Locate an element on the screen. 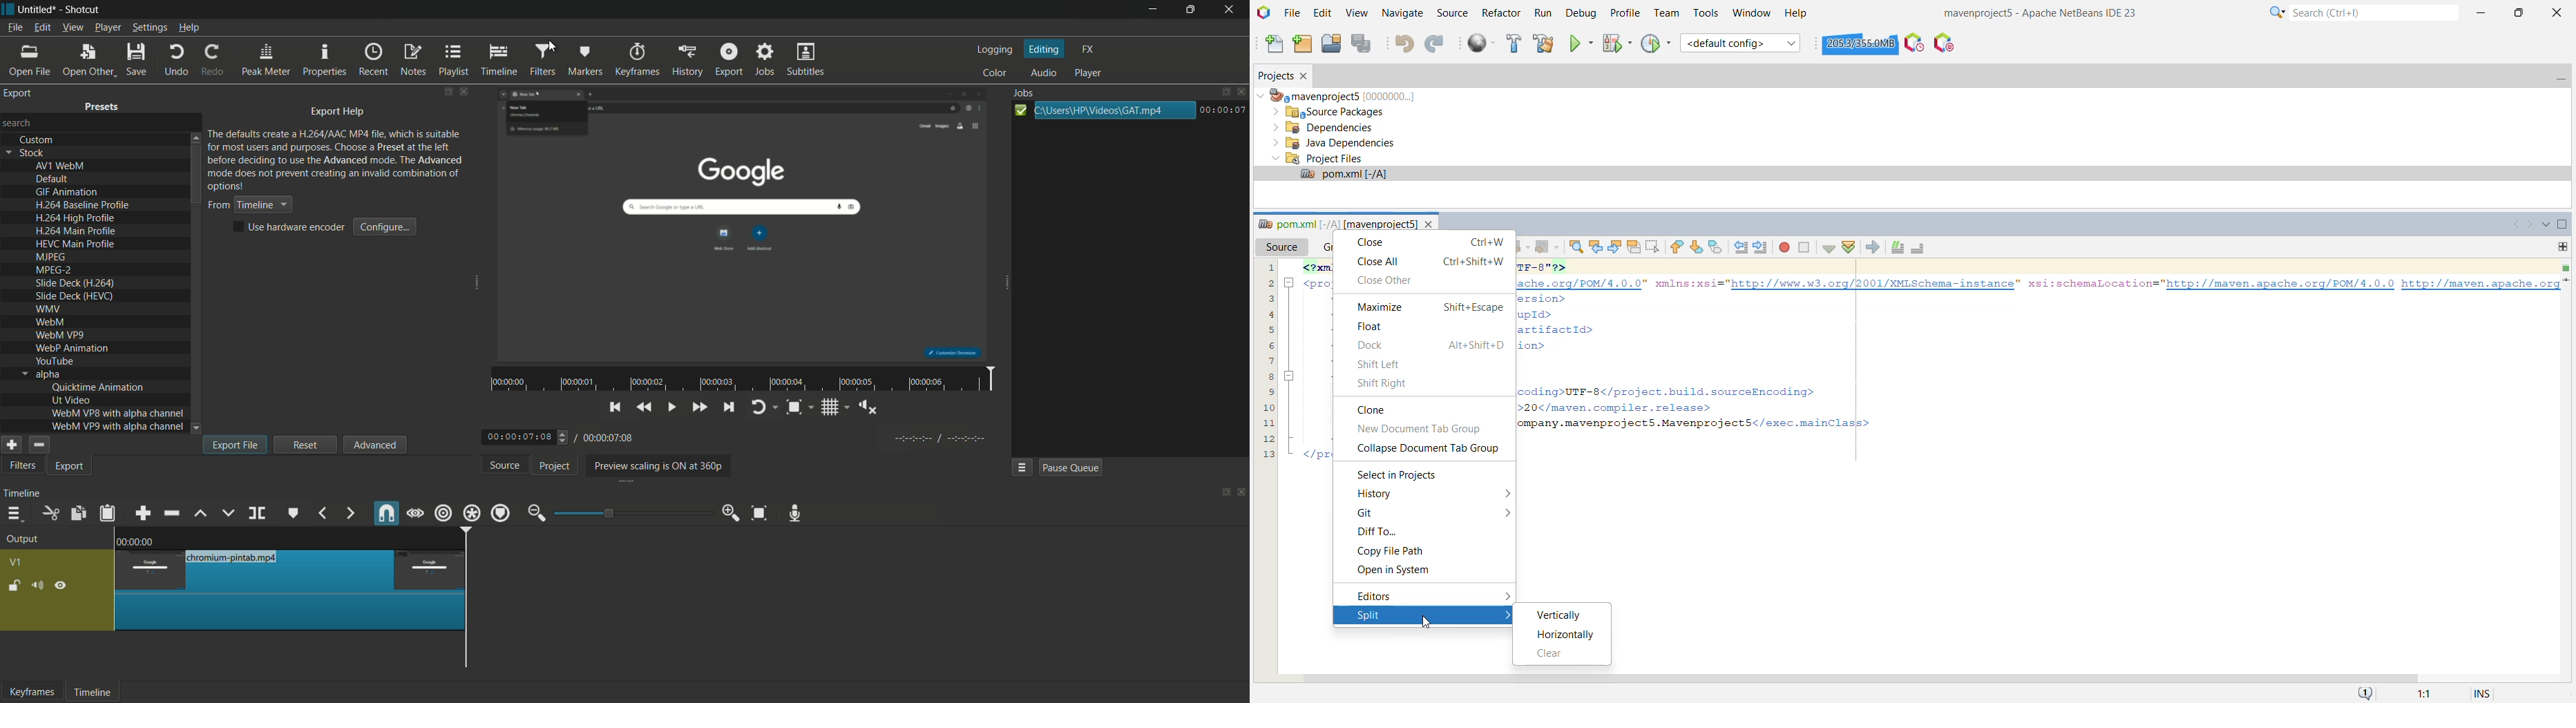 This screenshot has height=728, width=2576. close timeline is located at coordinates (1242, 493).